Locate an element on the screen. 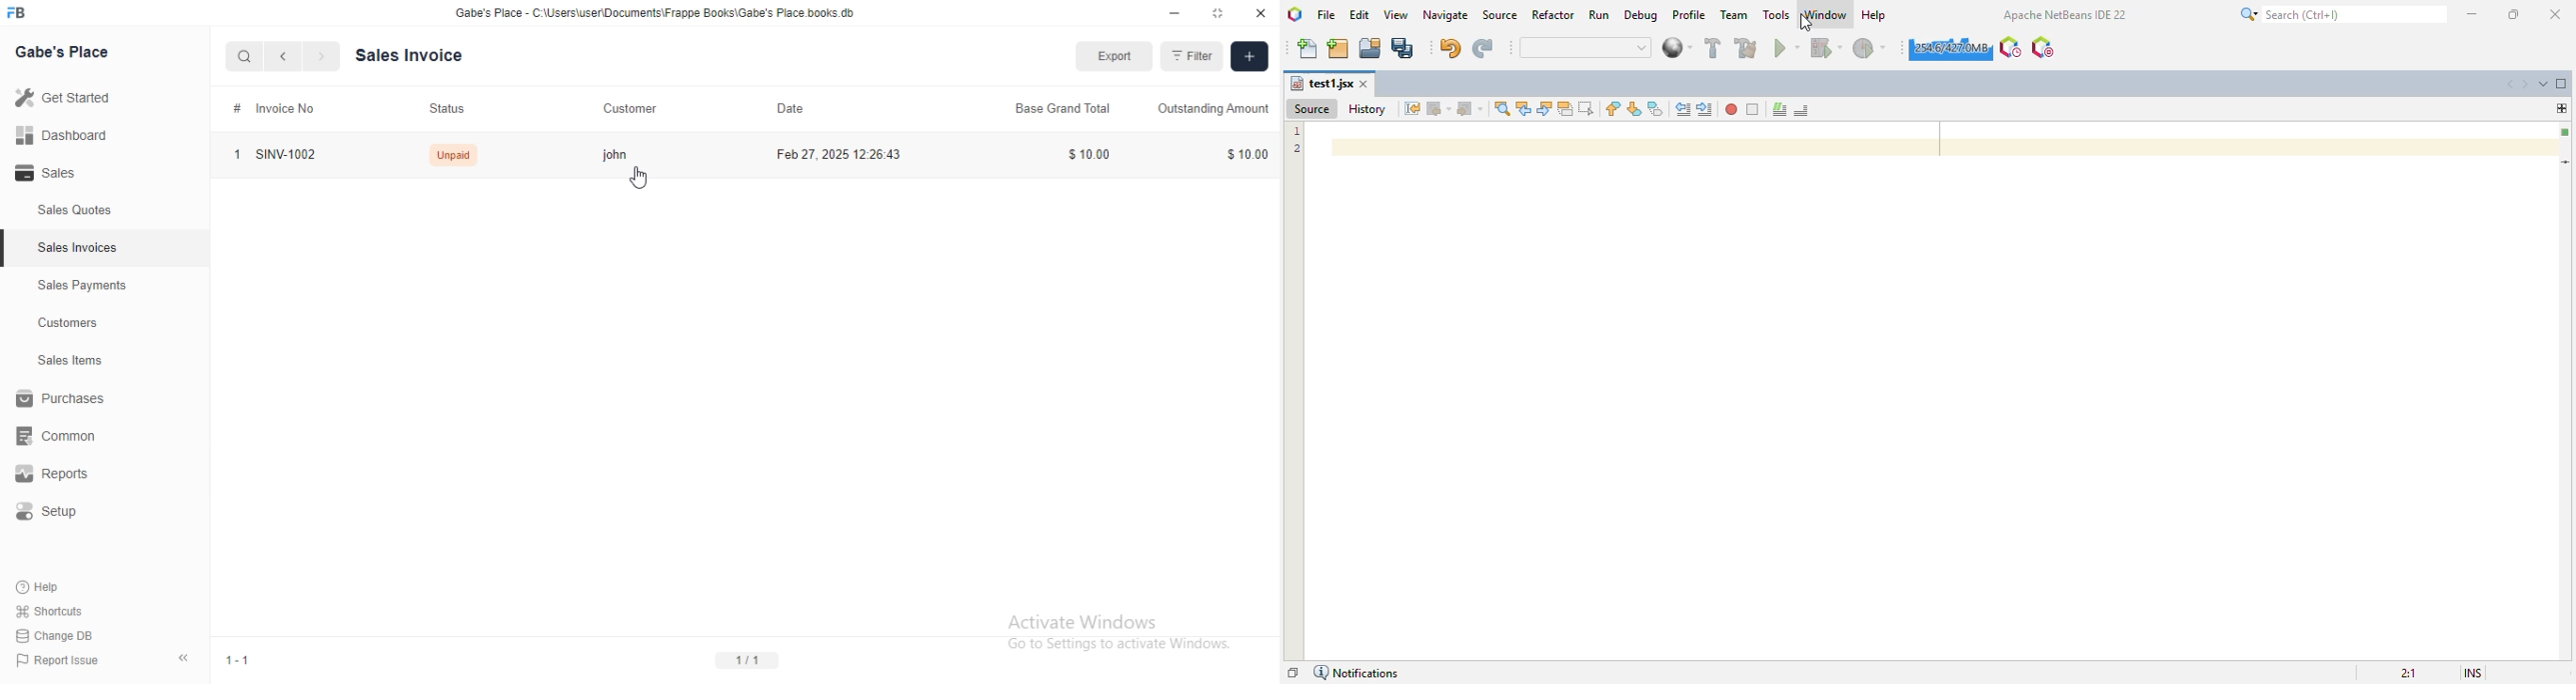  1-1 is located at coordinates (237, 660).